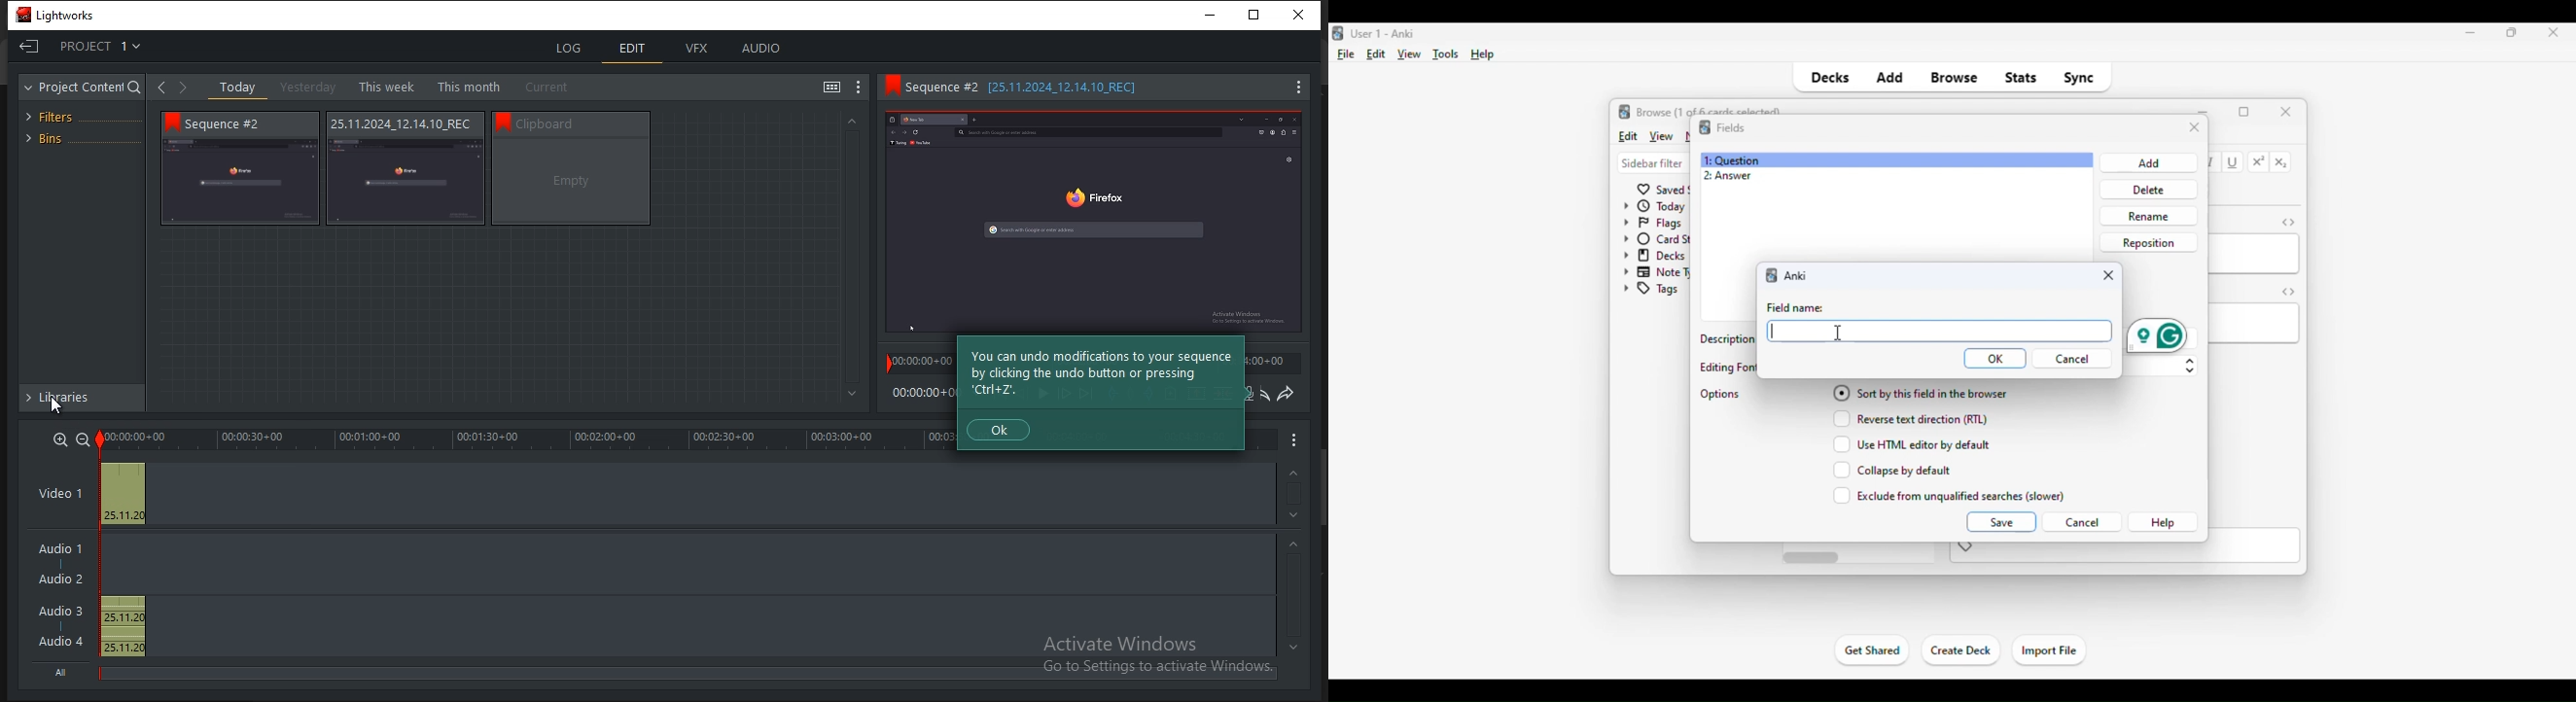 This screenshot has width=2576, height=728. What do you see at coordinates (60, 440) in the screenshot?
I see `zoom in` at bounding box center [60, 440].